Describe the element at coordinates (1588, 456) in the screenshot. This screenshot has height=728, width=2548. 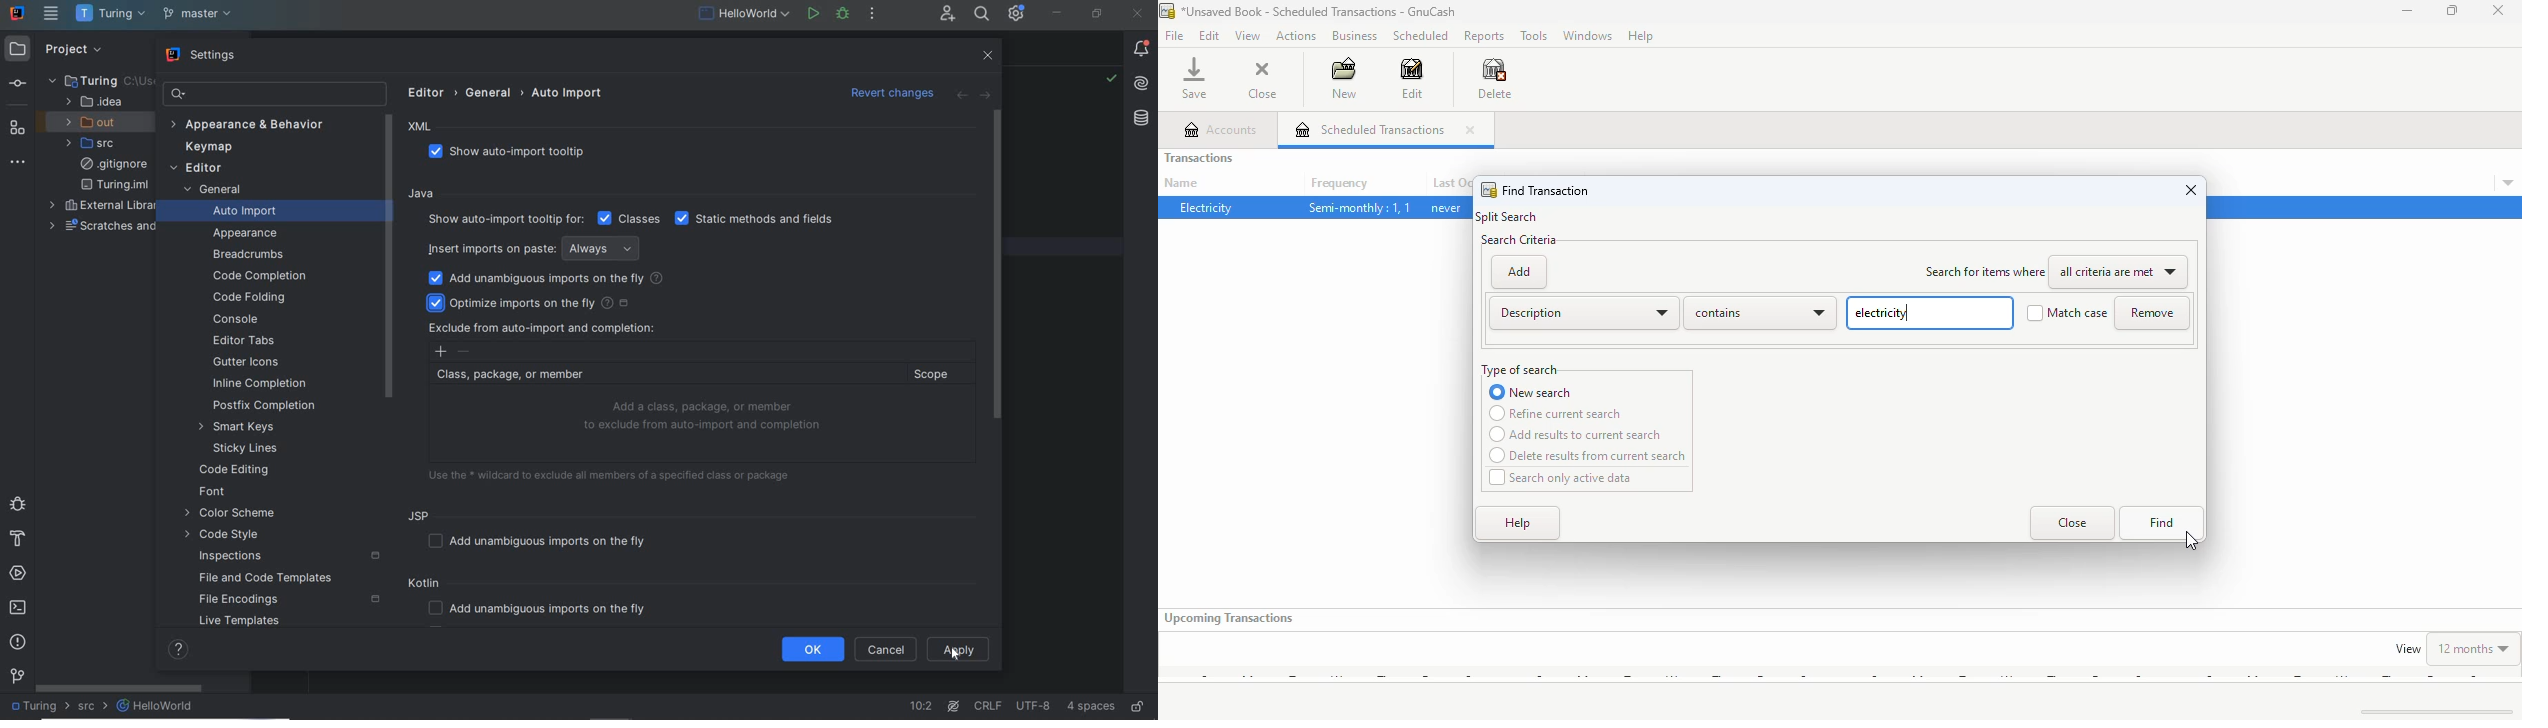
I see `delete results from current search` at that location.